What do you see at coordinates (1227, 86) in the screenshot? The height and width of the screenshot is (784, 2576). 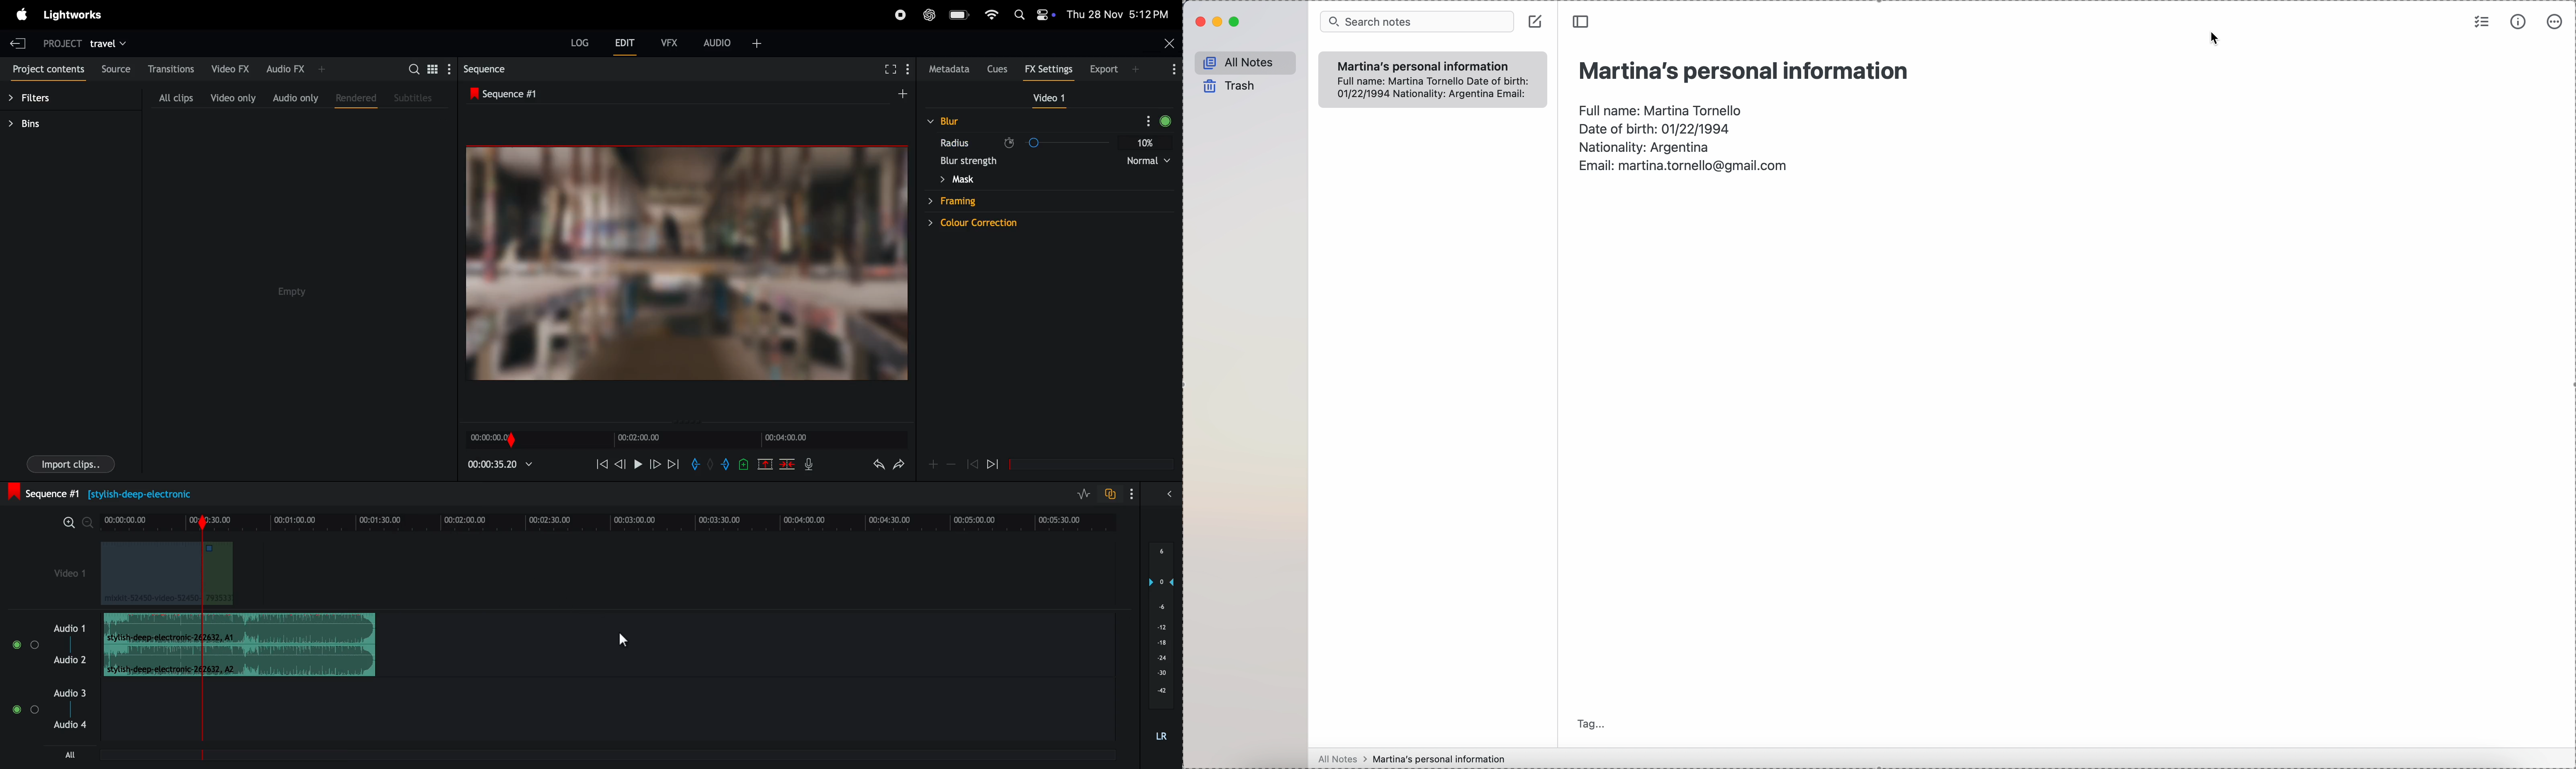 I see `trash` at bounding box center [1227, 86].